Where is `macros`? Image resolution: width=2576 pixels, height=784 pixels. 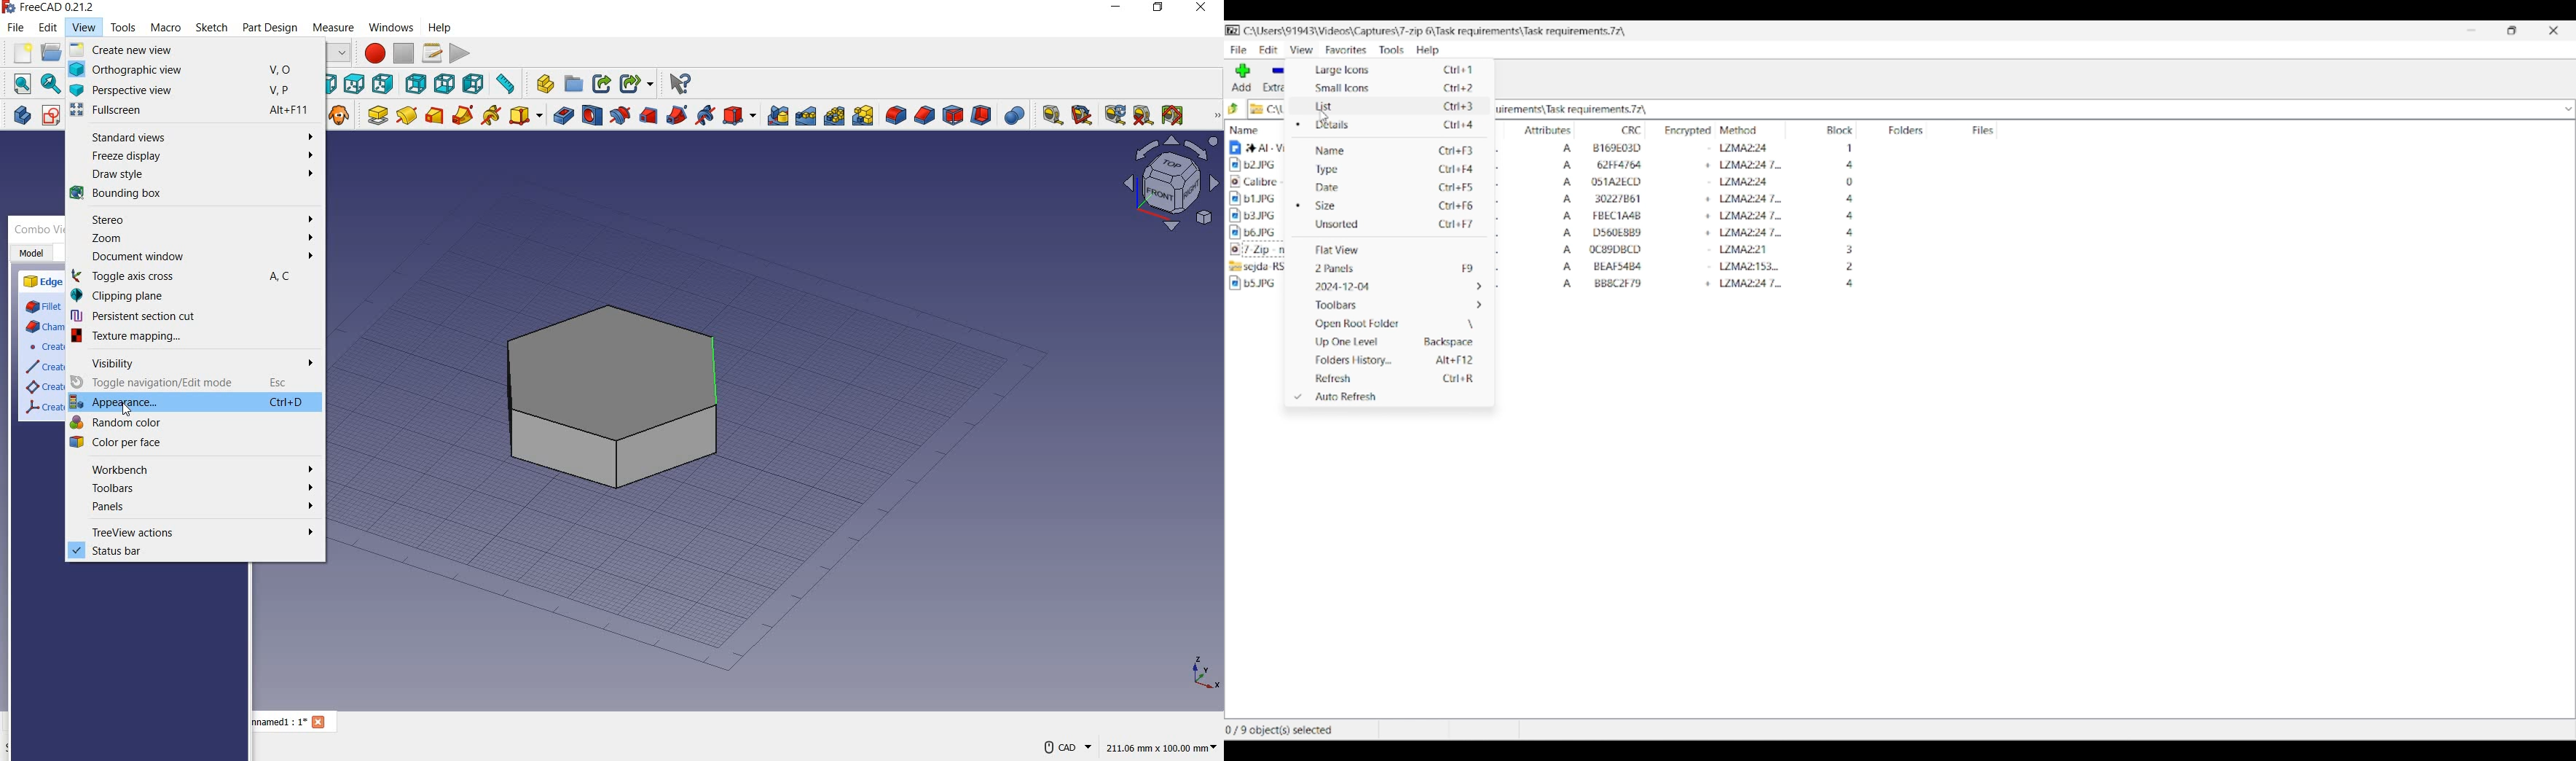 macros is located at coordinates (431, 53).